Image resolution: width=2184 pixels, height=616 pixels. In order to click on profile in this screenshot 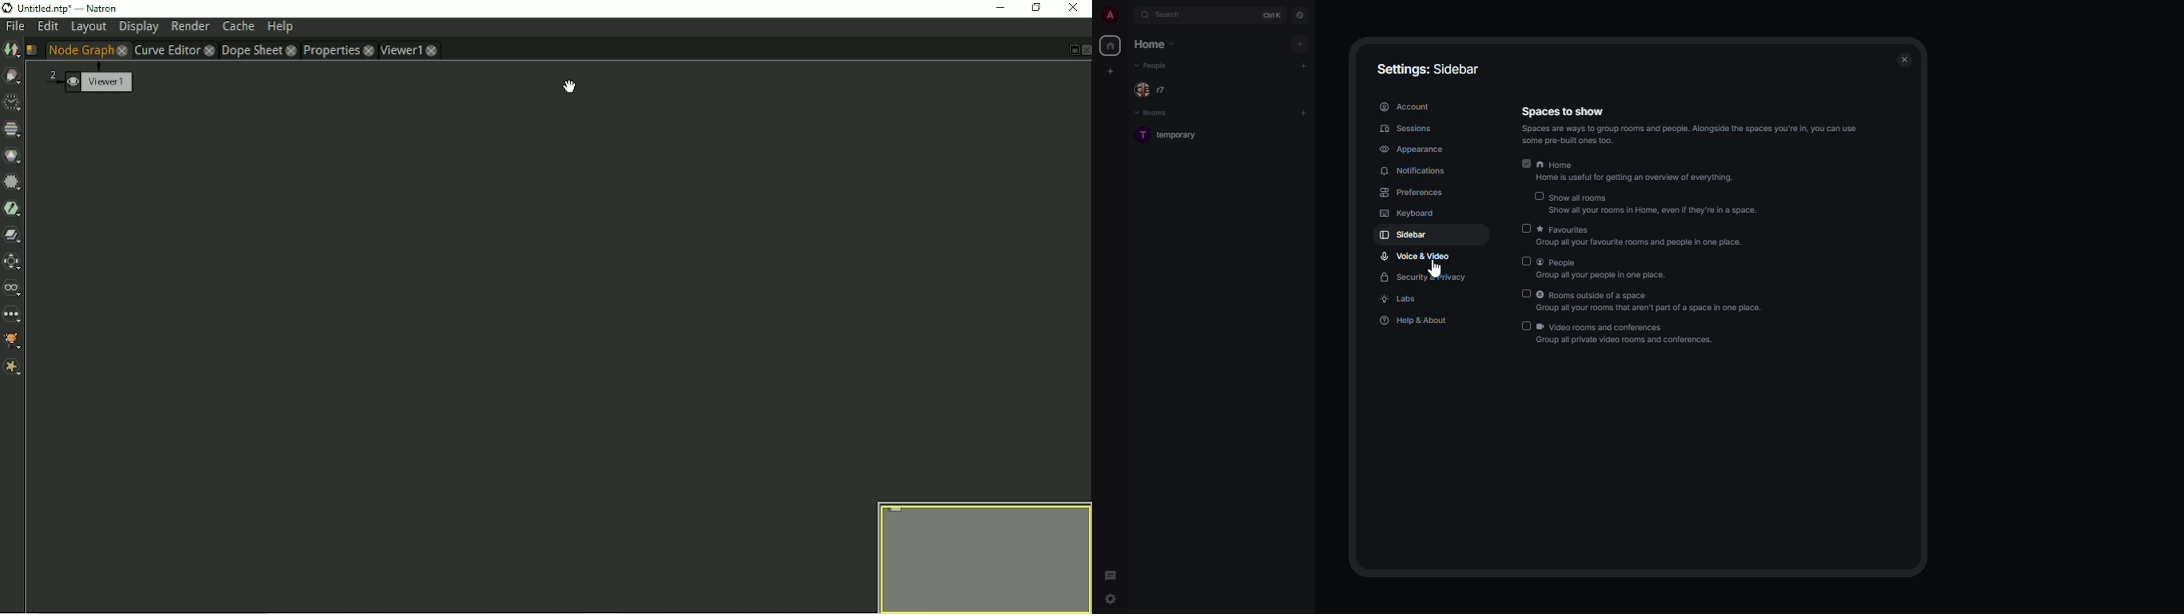, I will do `click(1110, 15)`.